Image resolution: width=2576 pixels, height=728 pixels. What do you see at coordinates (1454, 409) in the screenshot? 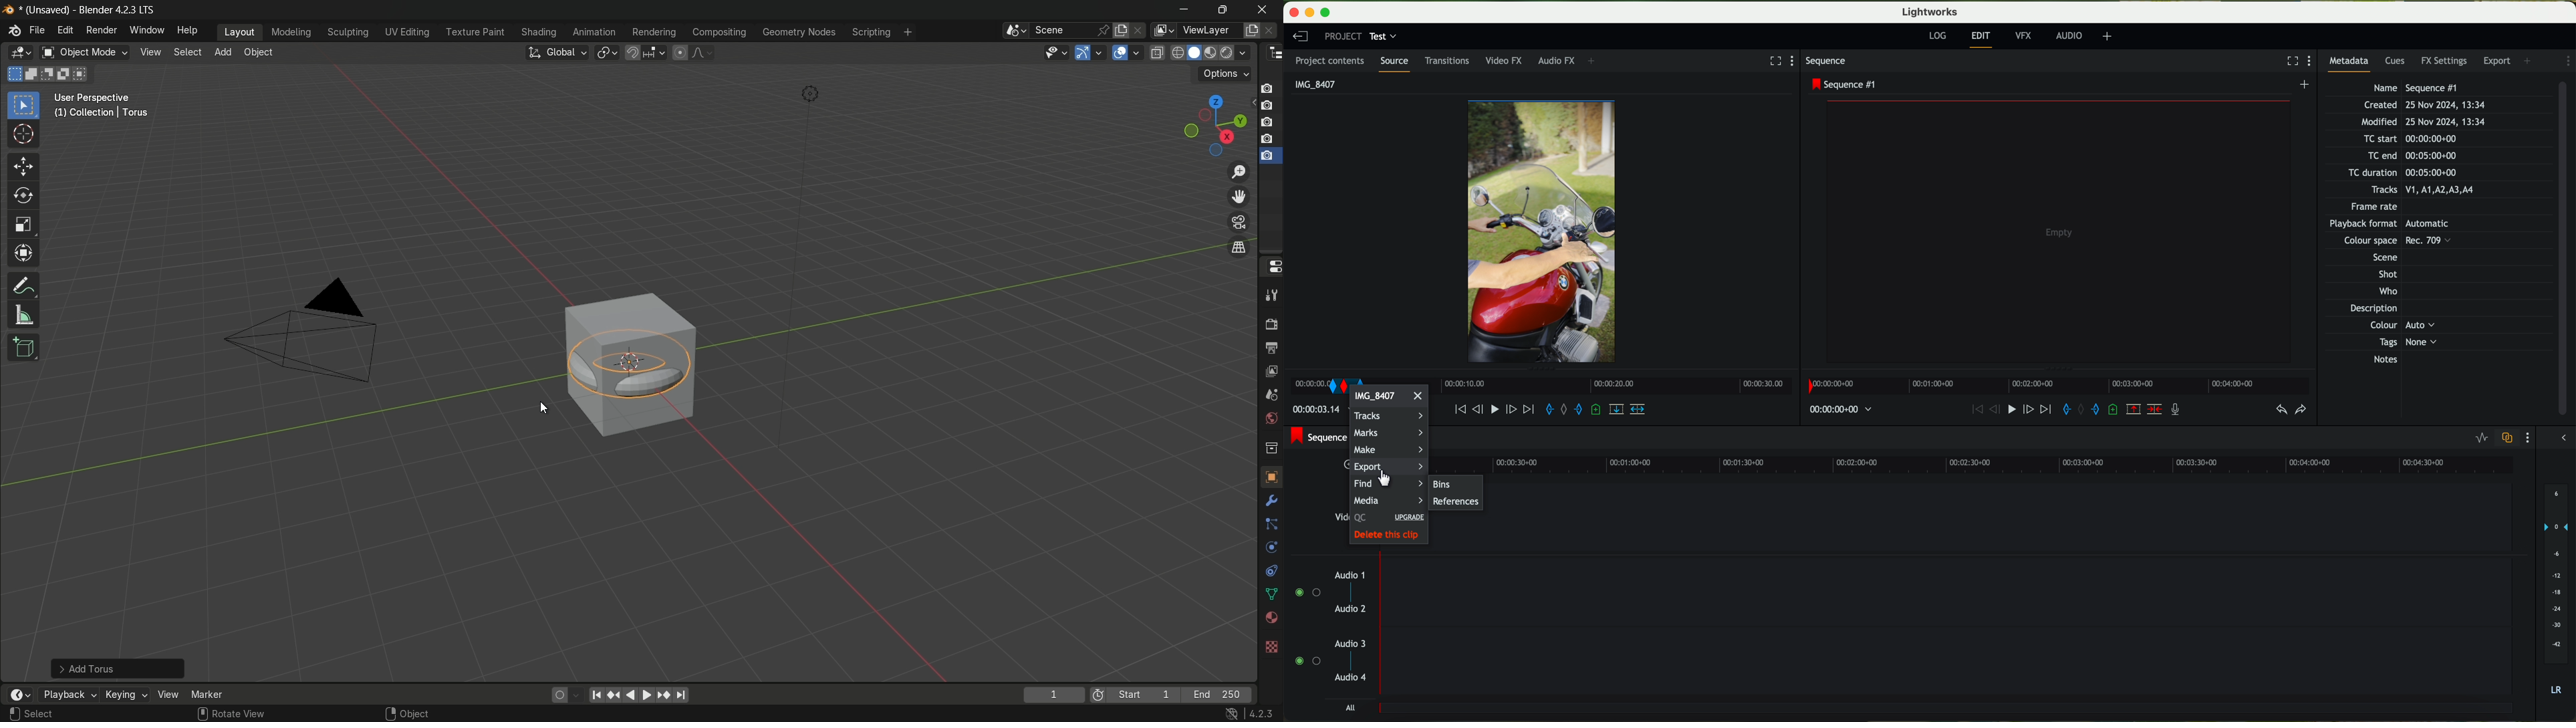
I see `move backward` at bounding box center [1454, 409].